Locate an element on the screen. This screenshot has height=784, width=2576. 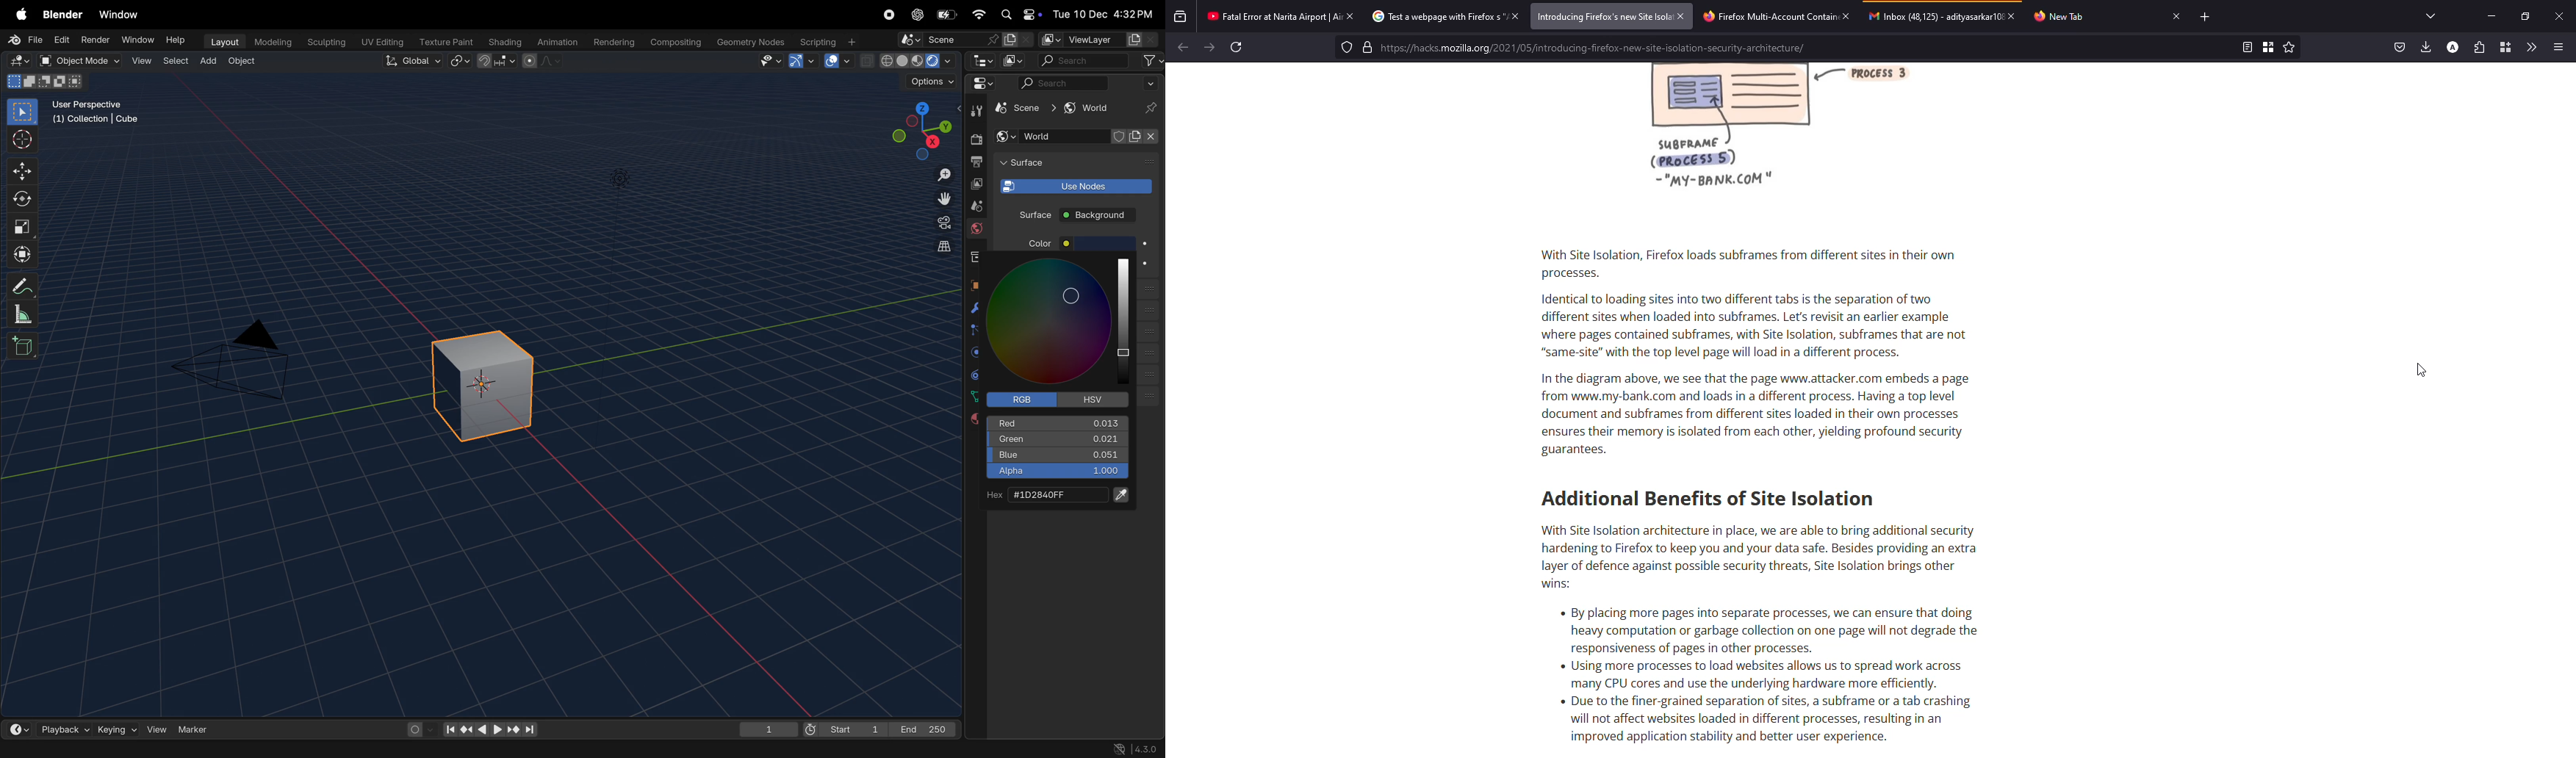
shape is located at coordinates (23, 226).